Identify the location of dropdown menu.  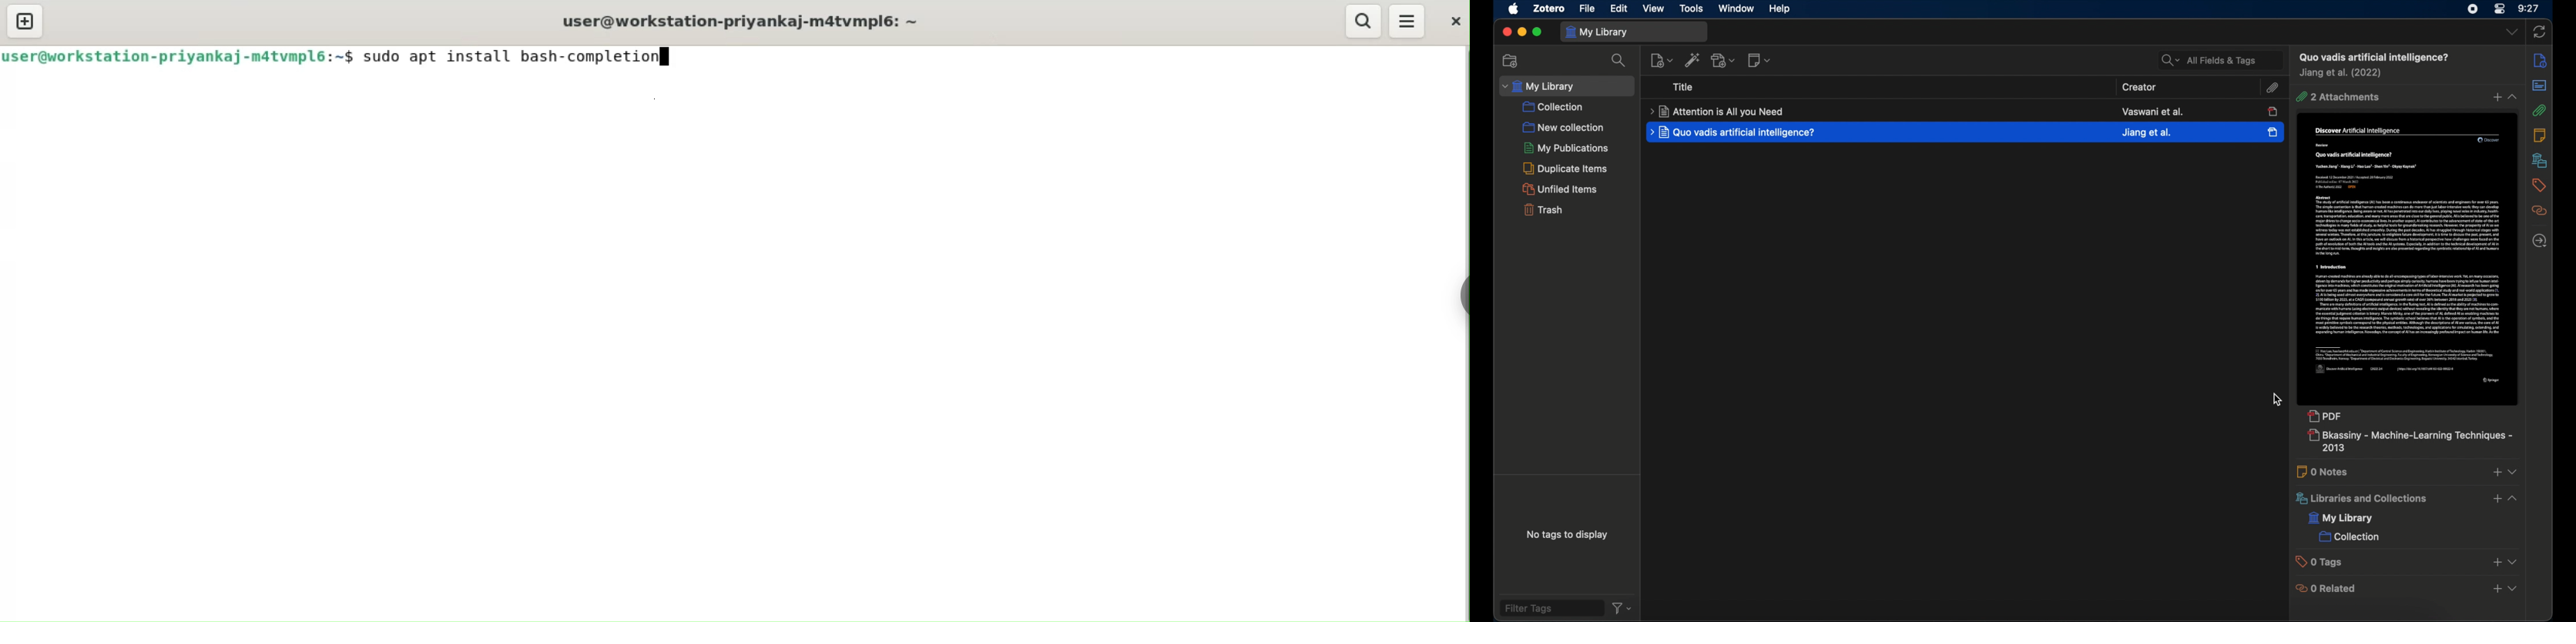
(2514, 97).